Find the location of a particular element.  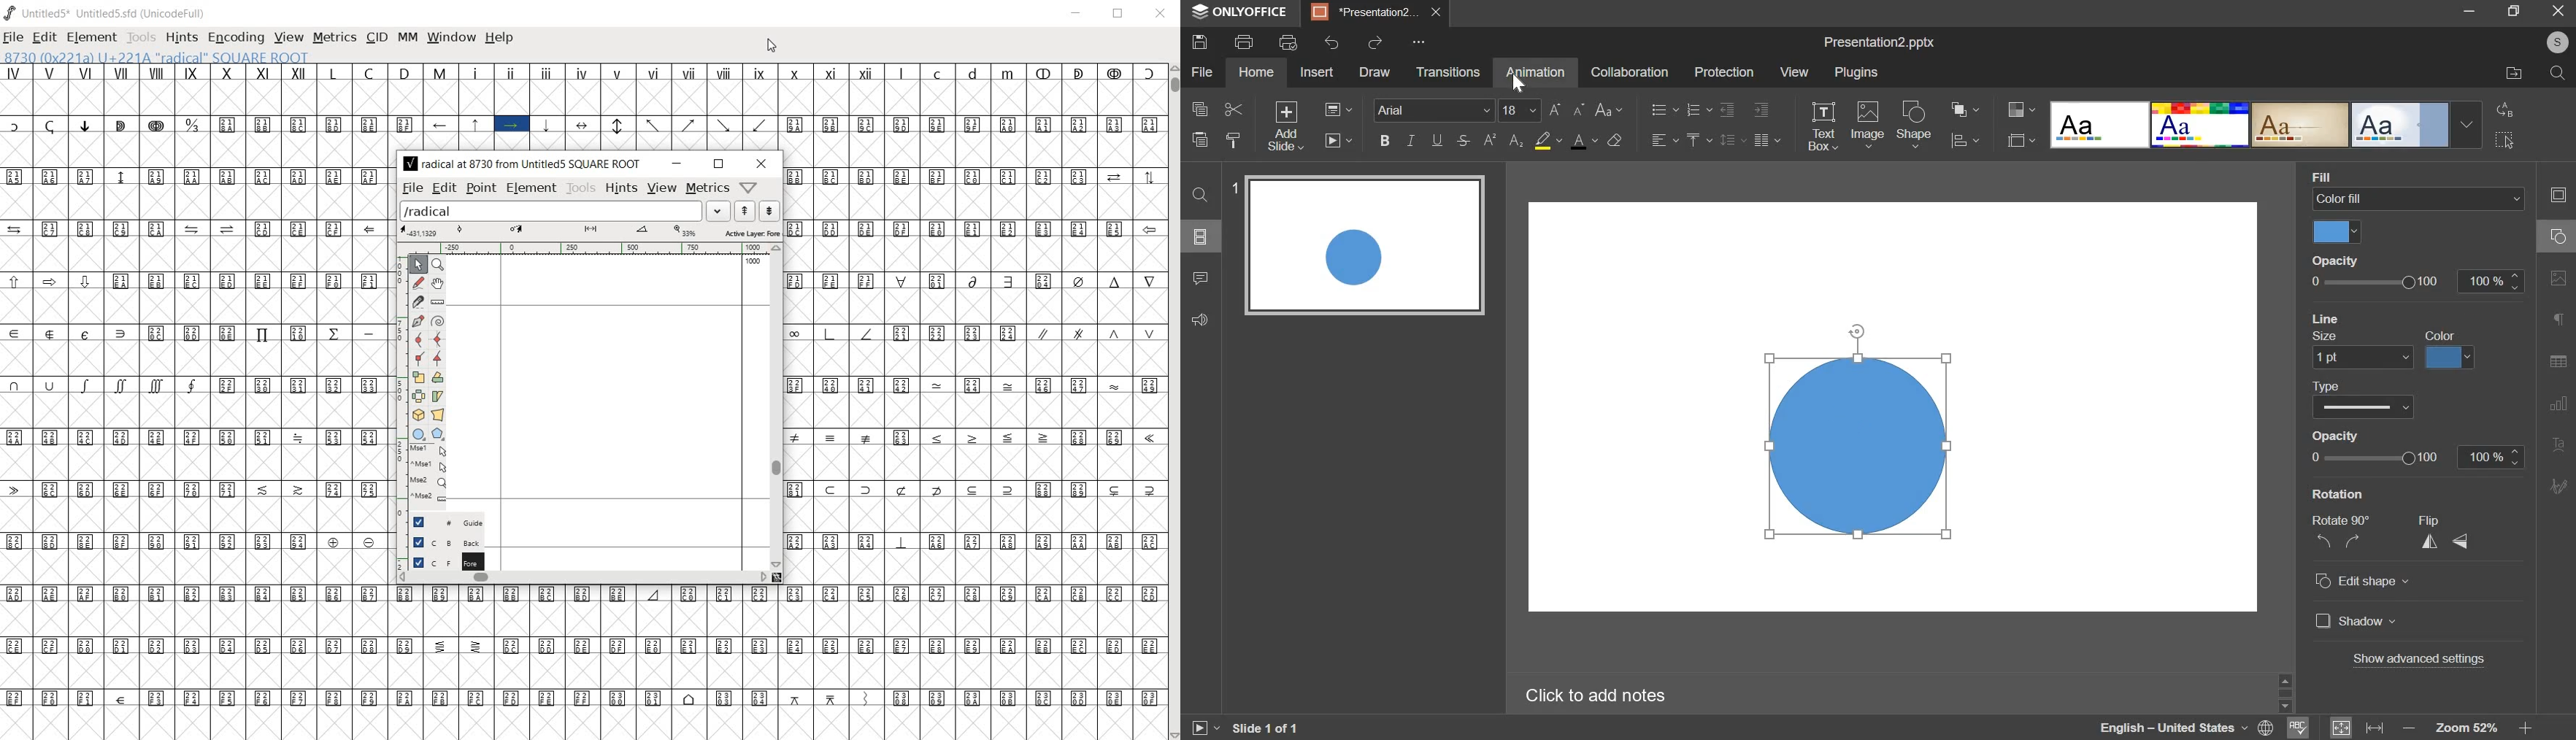

align shape is located at coordinates (1963, 139).